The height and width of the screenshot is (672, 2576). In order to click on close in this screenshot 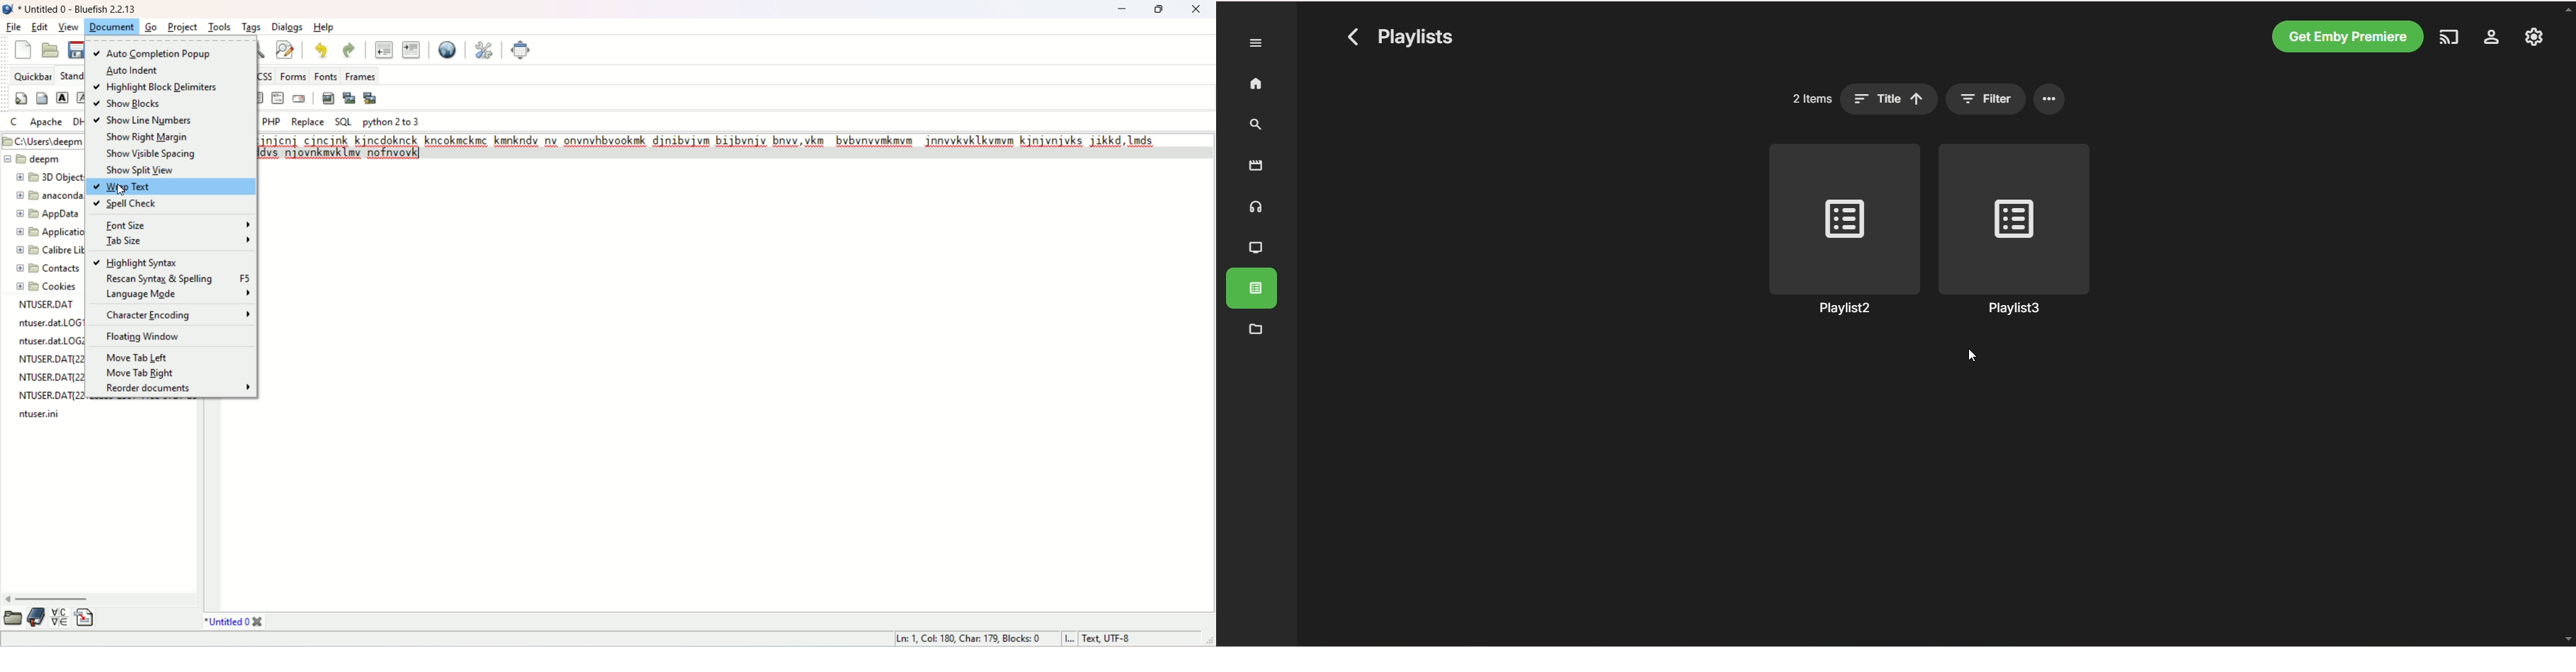, I will do `click(1198, 8)`.